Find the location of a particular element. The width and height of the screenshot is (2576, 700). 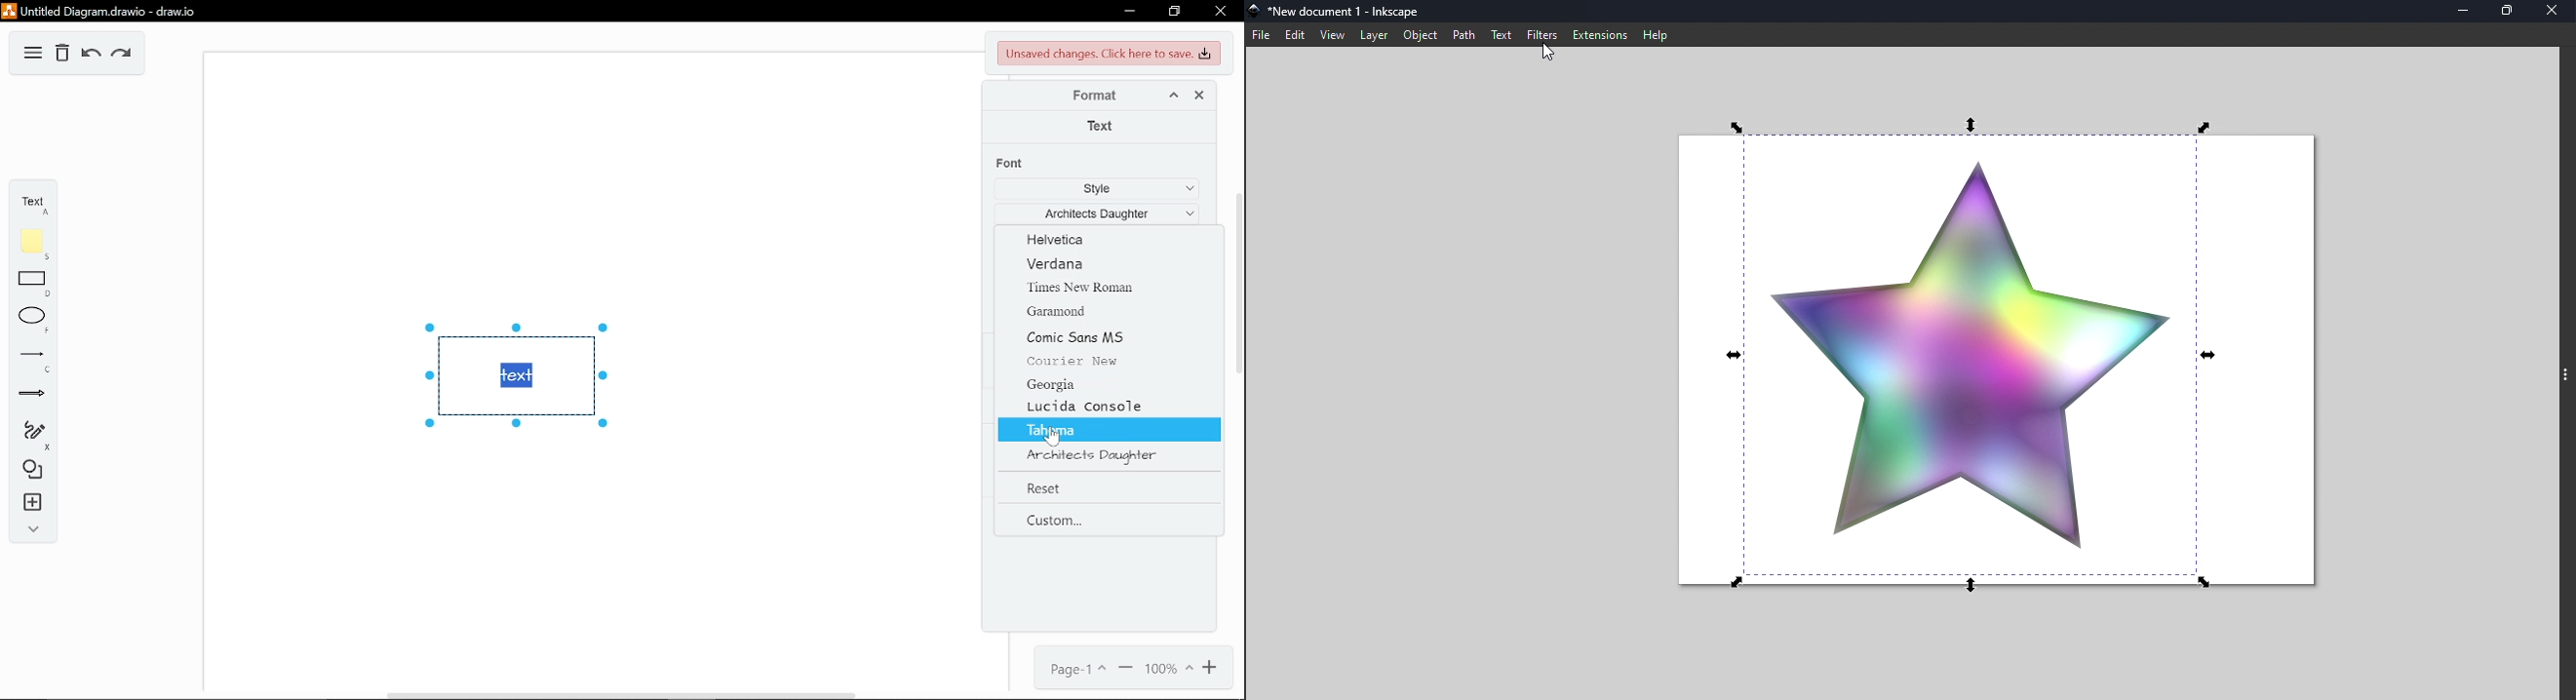

lines is located at coordinates (28, 361).